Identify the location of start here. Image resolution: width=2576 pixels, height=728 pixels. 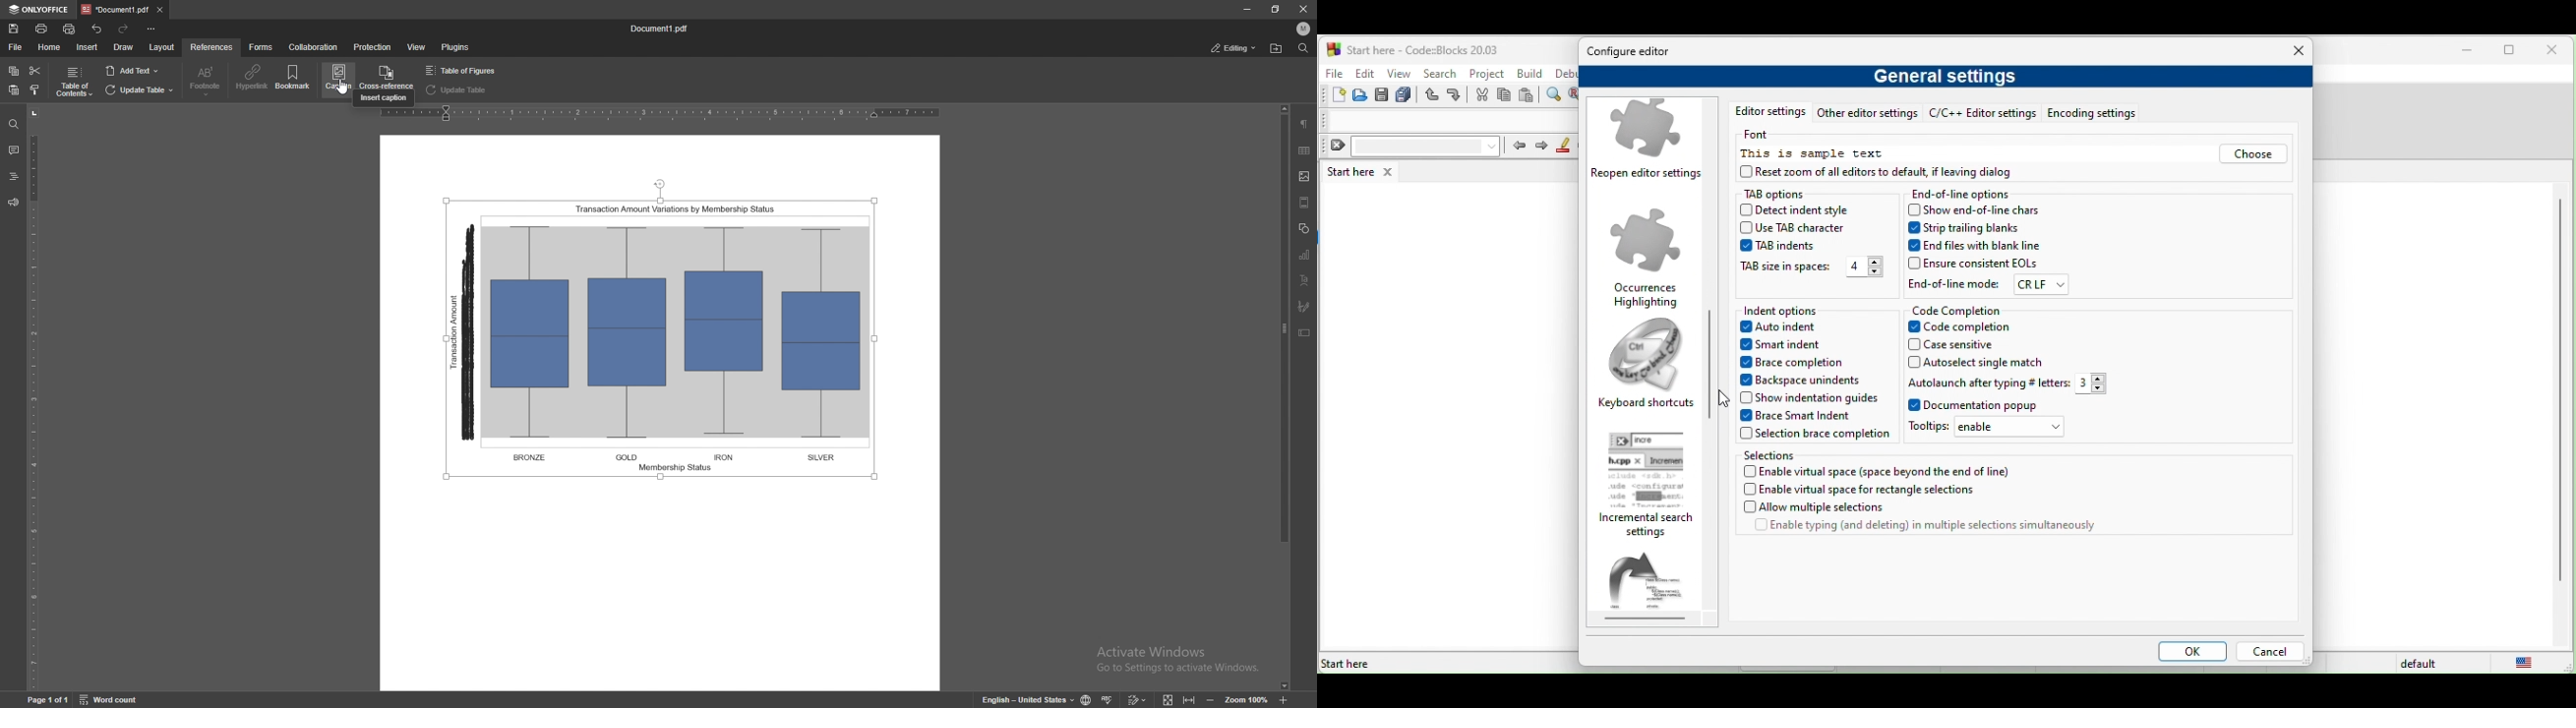
(1363, 171).